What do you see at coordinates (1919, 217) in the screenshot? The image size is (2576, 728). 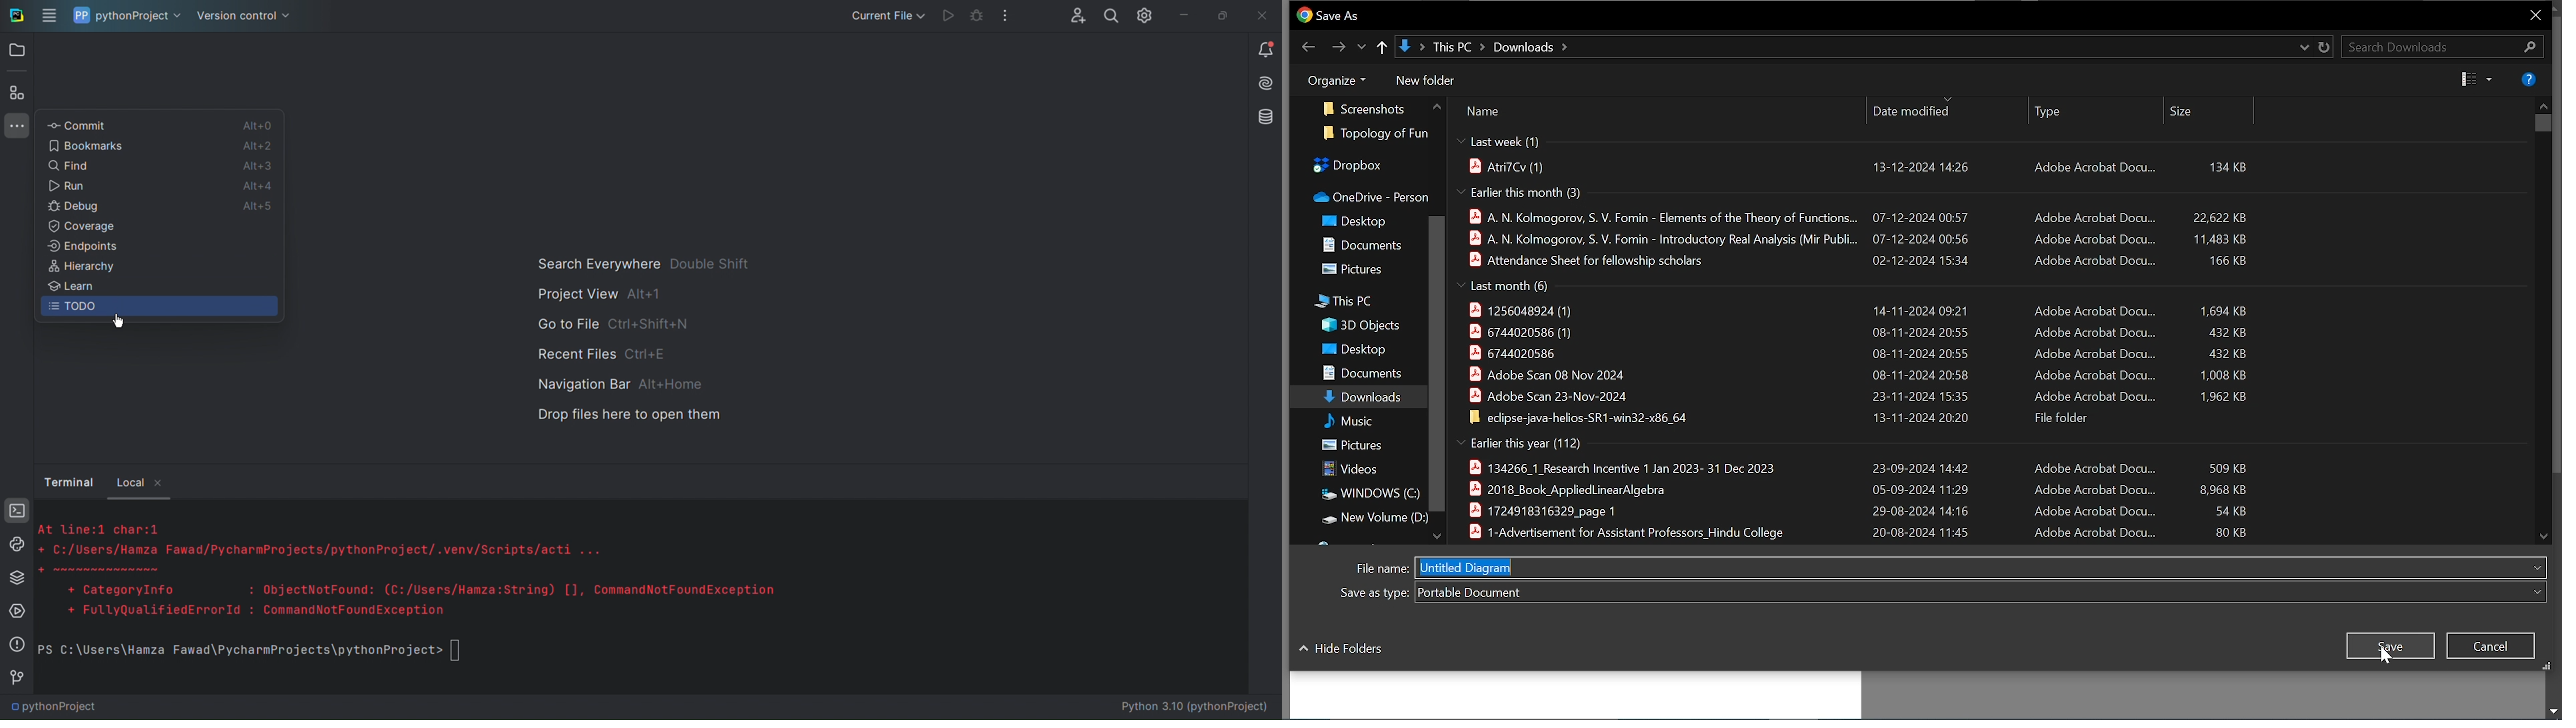 I see `07-12-2024 00:57` at bounding box center [1919, 217].